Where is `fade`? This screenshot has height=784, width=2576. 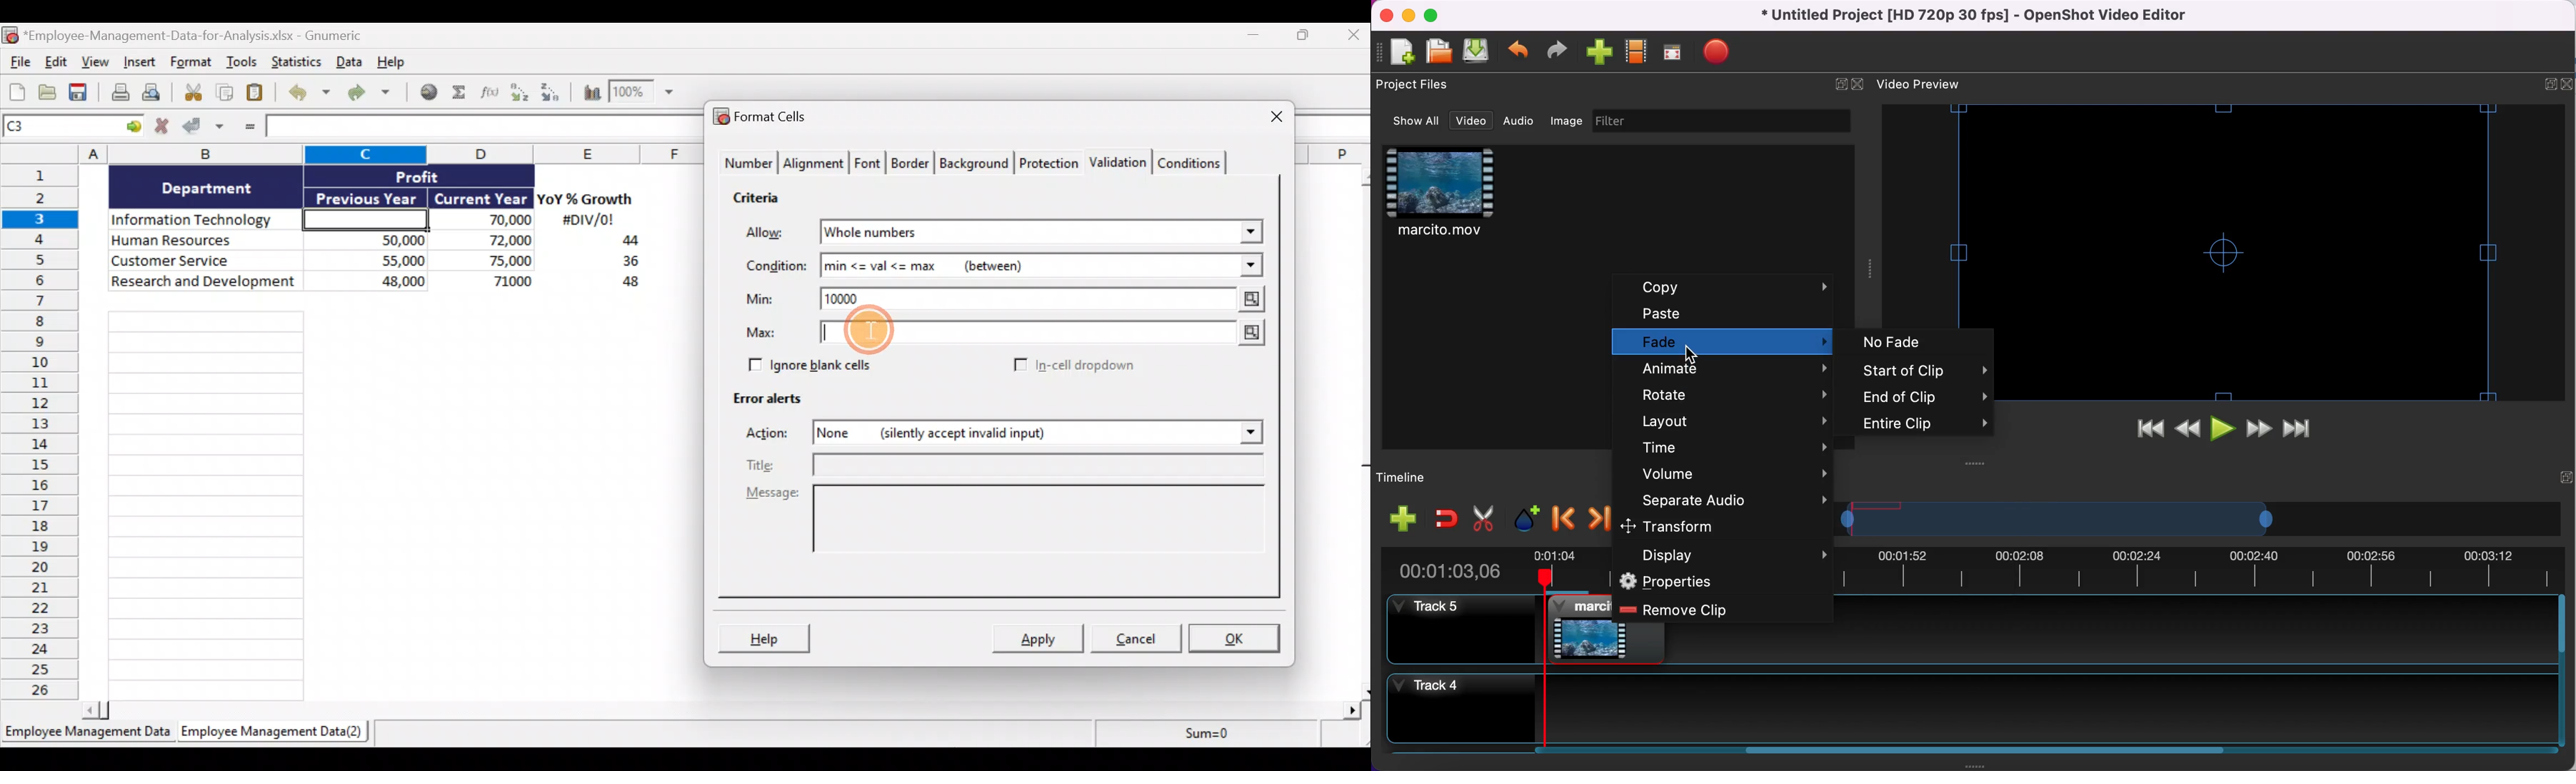
fade is located at coordinates (1724, 343).